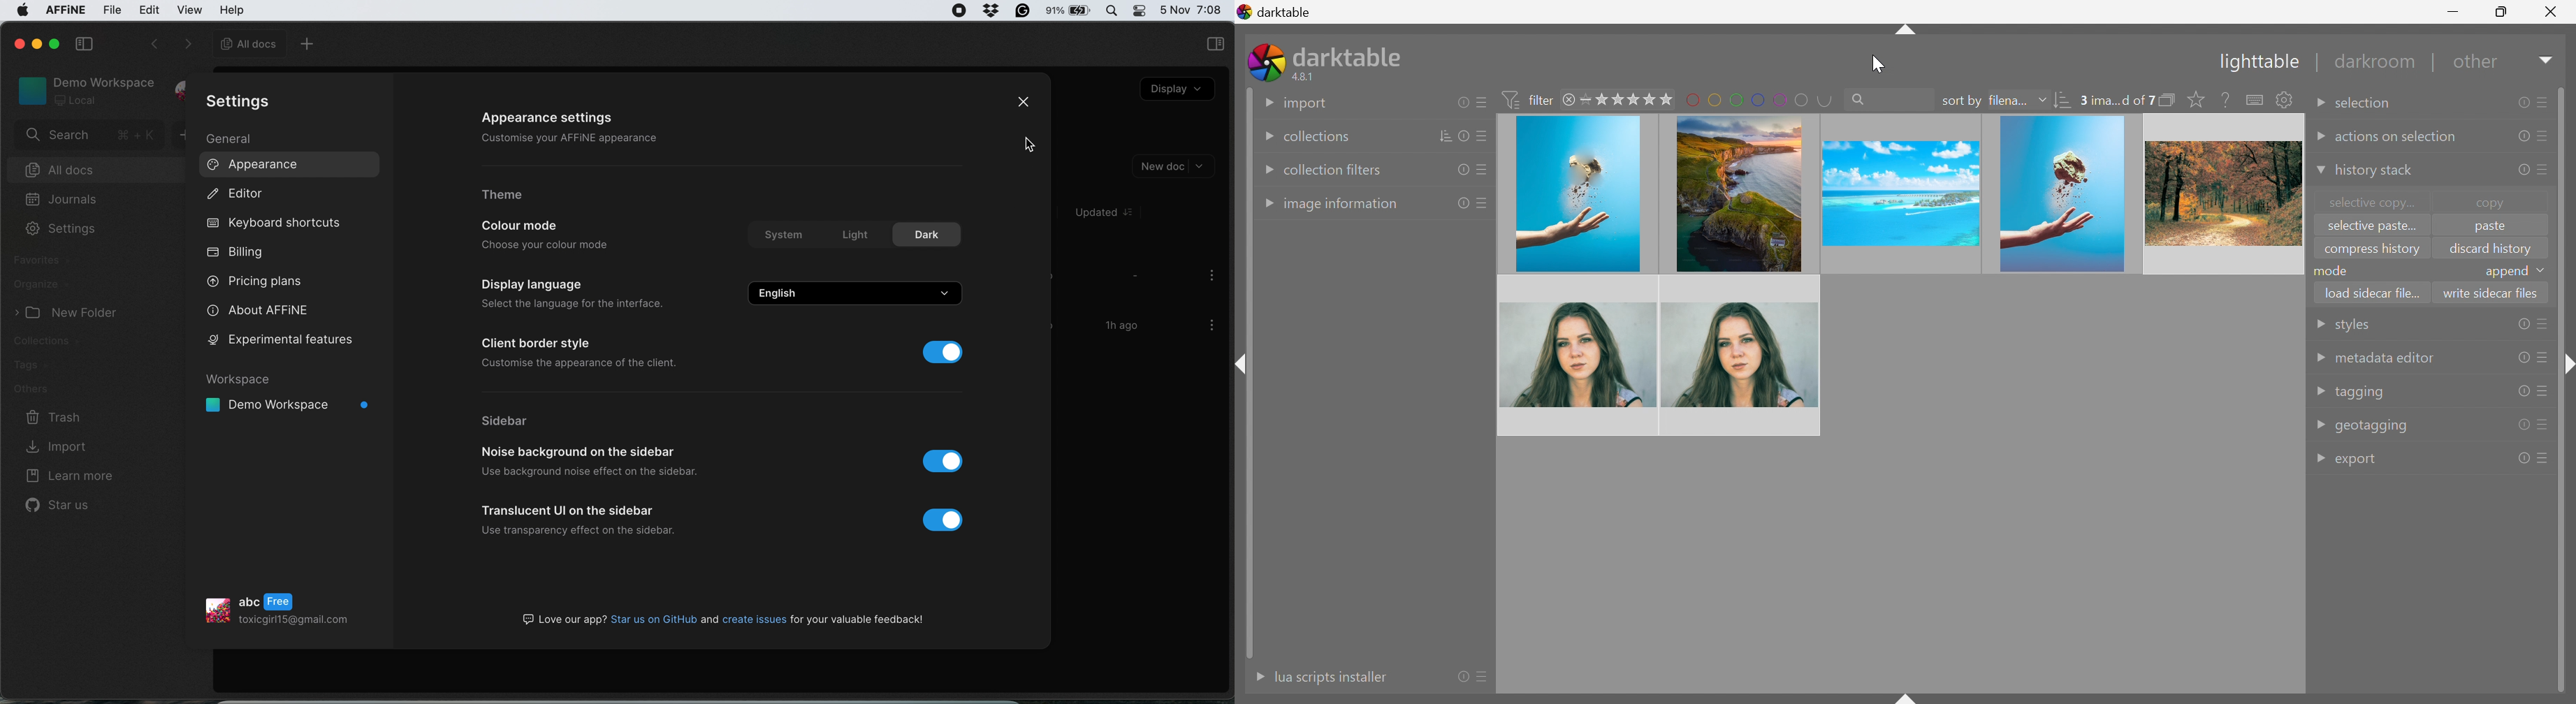  What do you see at coordinates (2283, 99) in the screenshot?
I see `show global preference` at bounding box center [2283, 99].